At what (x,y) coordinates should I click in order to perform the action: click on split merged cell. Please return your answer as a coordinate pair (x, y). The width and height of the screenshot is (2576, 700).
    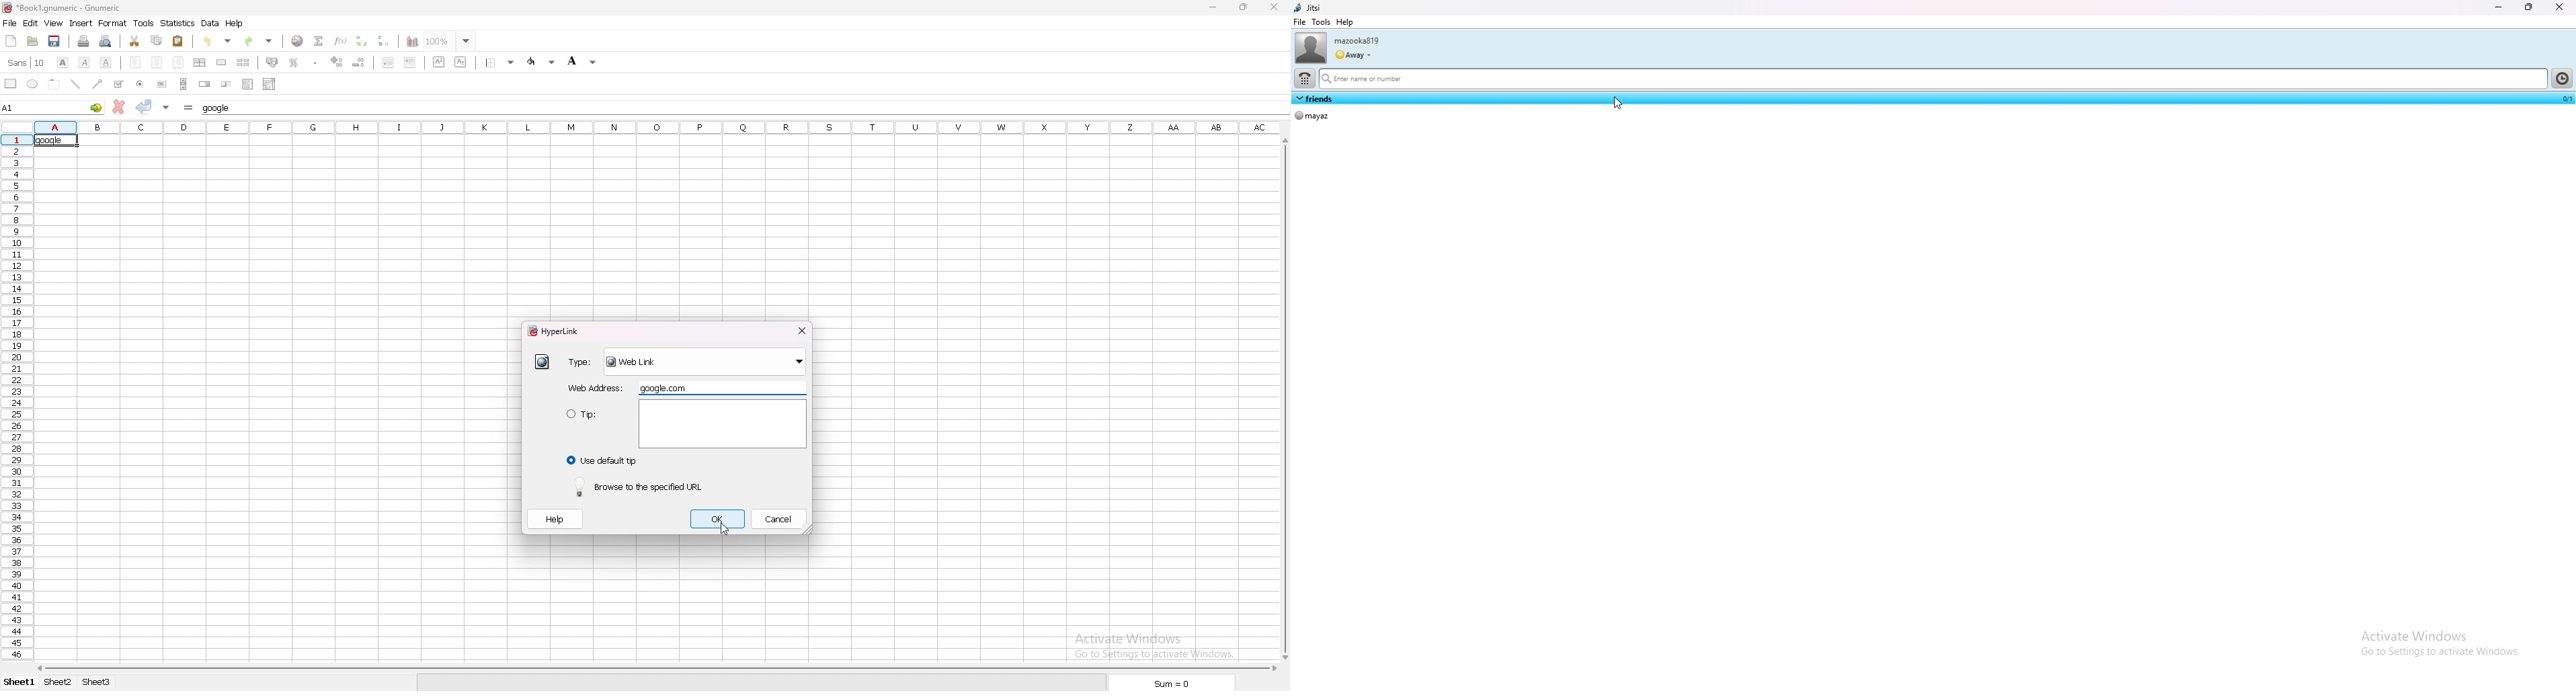
    Looking at the image, I should click on (244, 63).